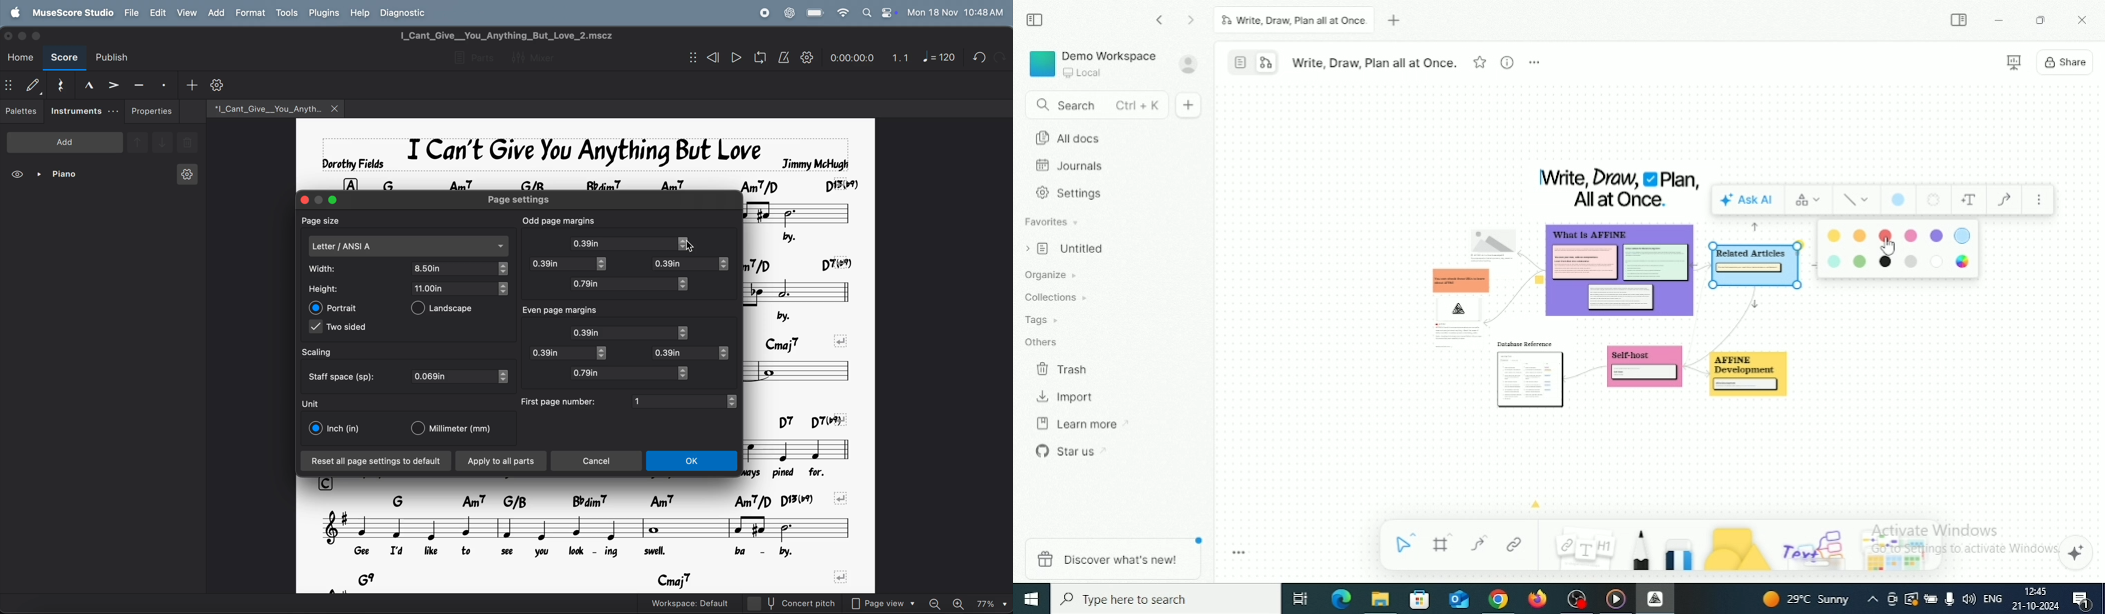  I want to click on 0.39in, so click(560, 353).